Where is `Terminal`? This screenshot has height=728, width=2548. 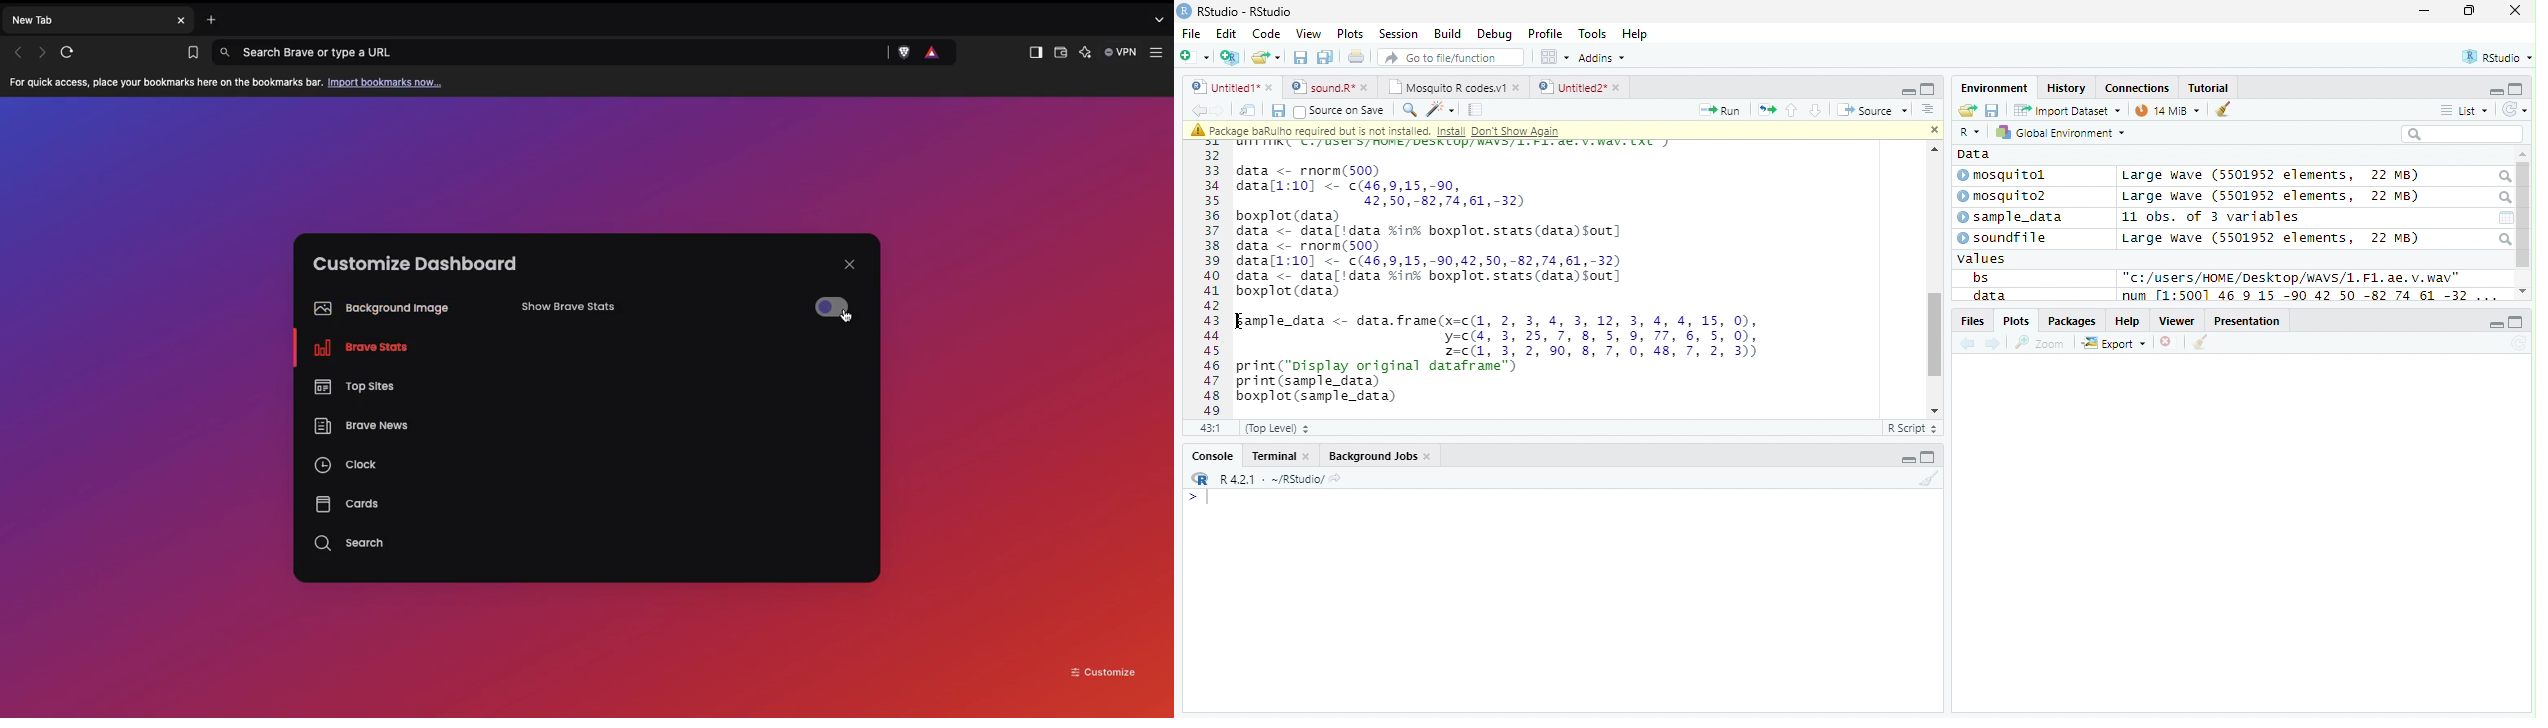 Terminal is located at coordinates (1278, 456).